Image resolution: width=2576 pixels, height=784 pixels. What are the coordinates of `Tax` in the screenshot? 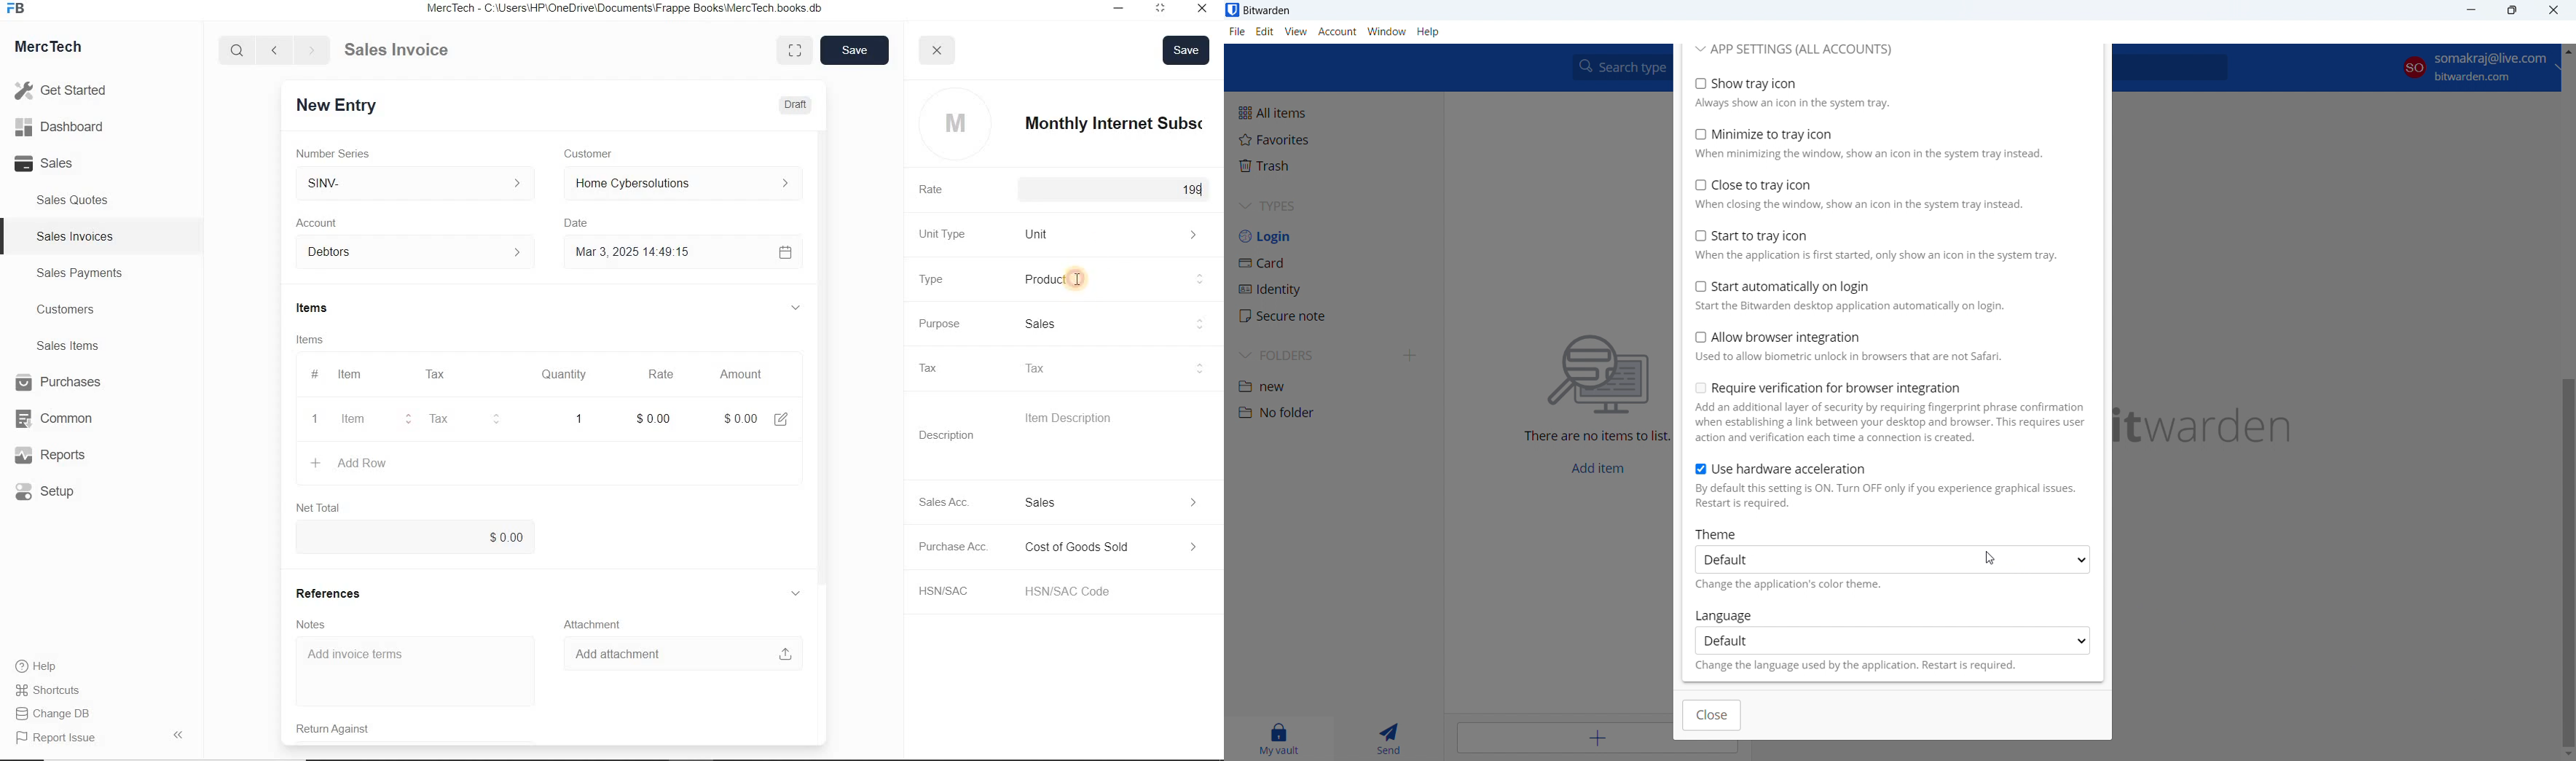 It's located at (454, 419).